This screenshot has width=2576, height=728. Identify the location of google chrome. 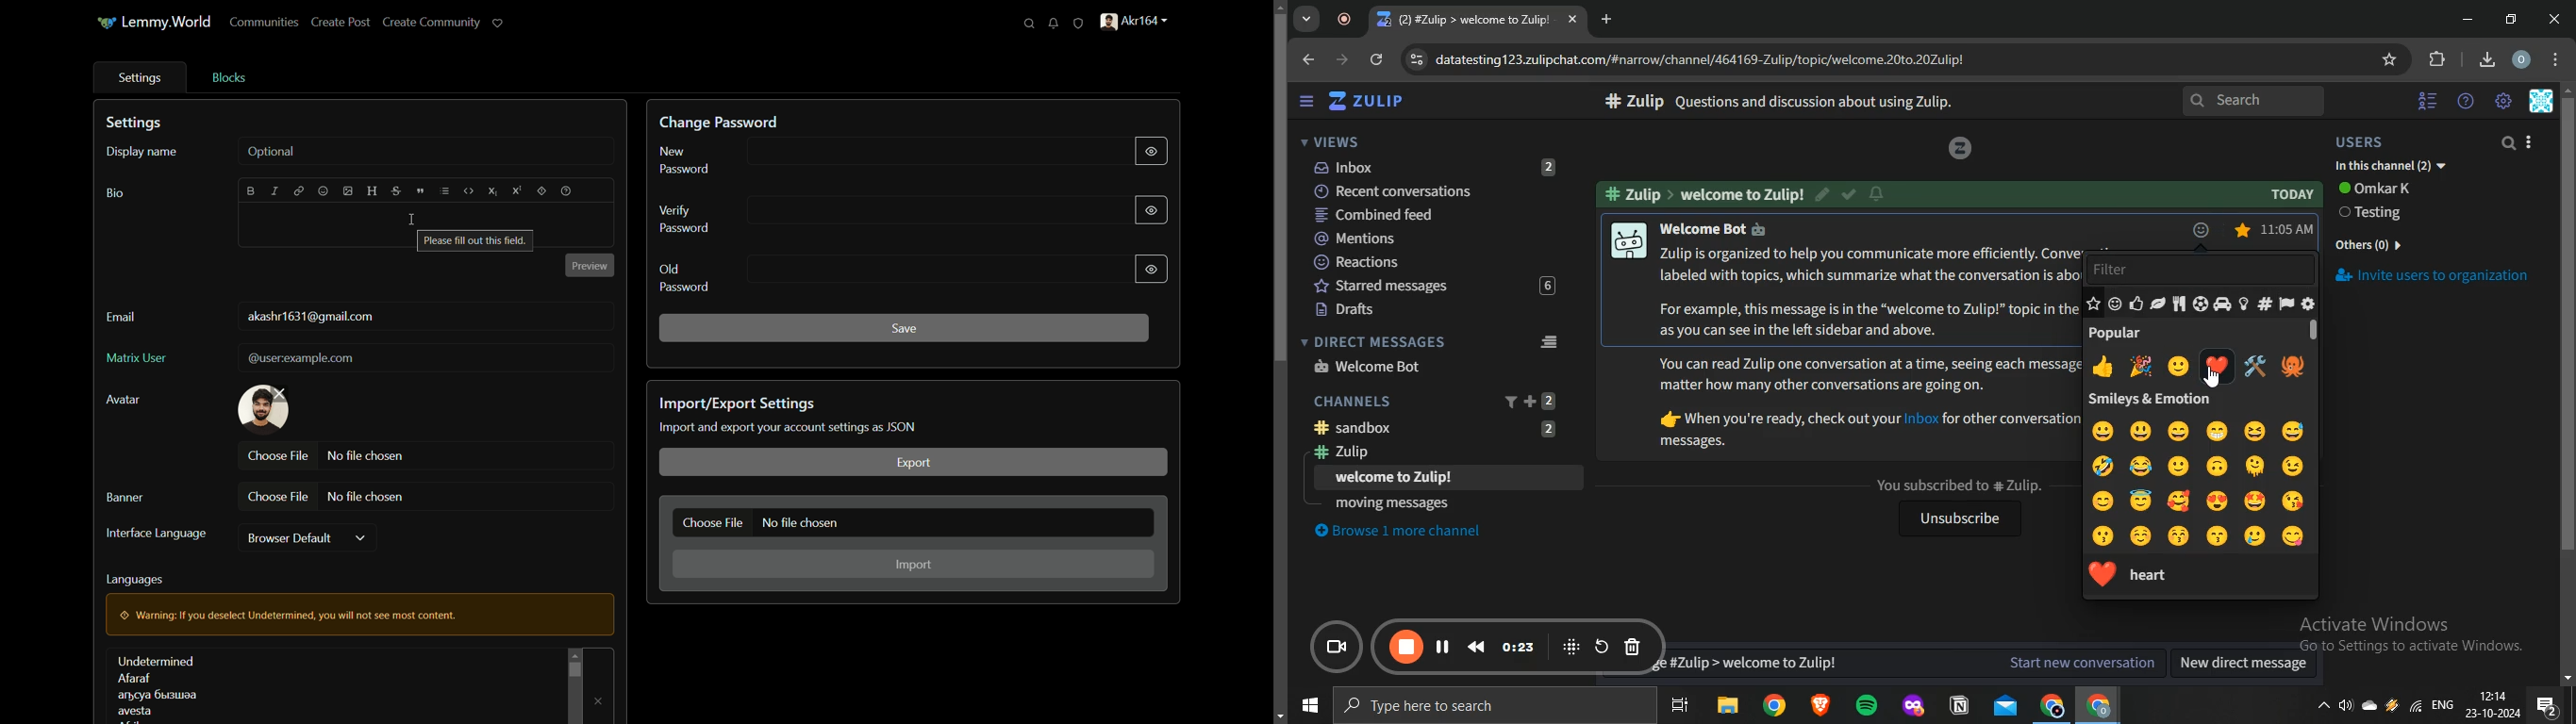
(2097, 706).